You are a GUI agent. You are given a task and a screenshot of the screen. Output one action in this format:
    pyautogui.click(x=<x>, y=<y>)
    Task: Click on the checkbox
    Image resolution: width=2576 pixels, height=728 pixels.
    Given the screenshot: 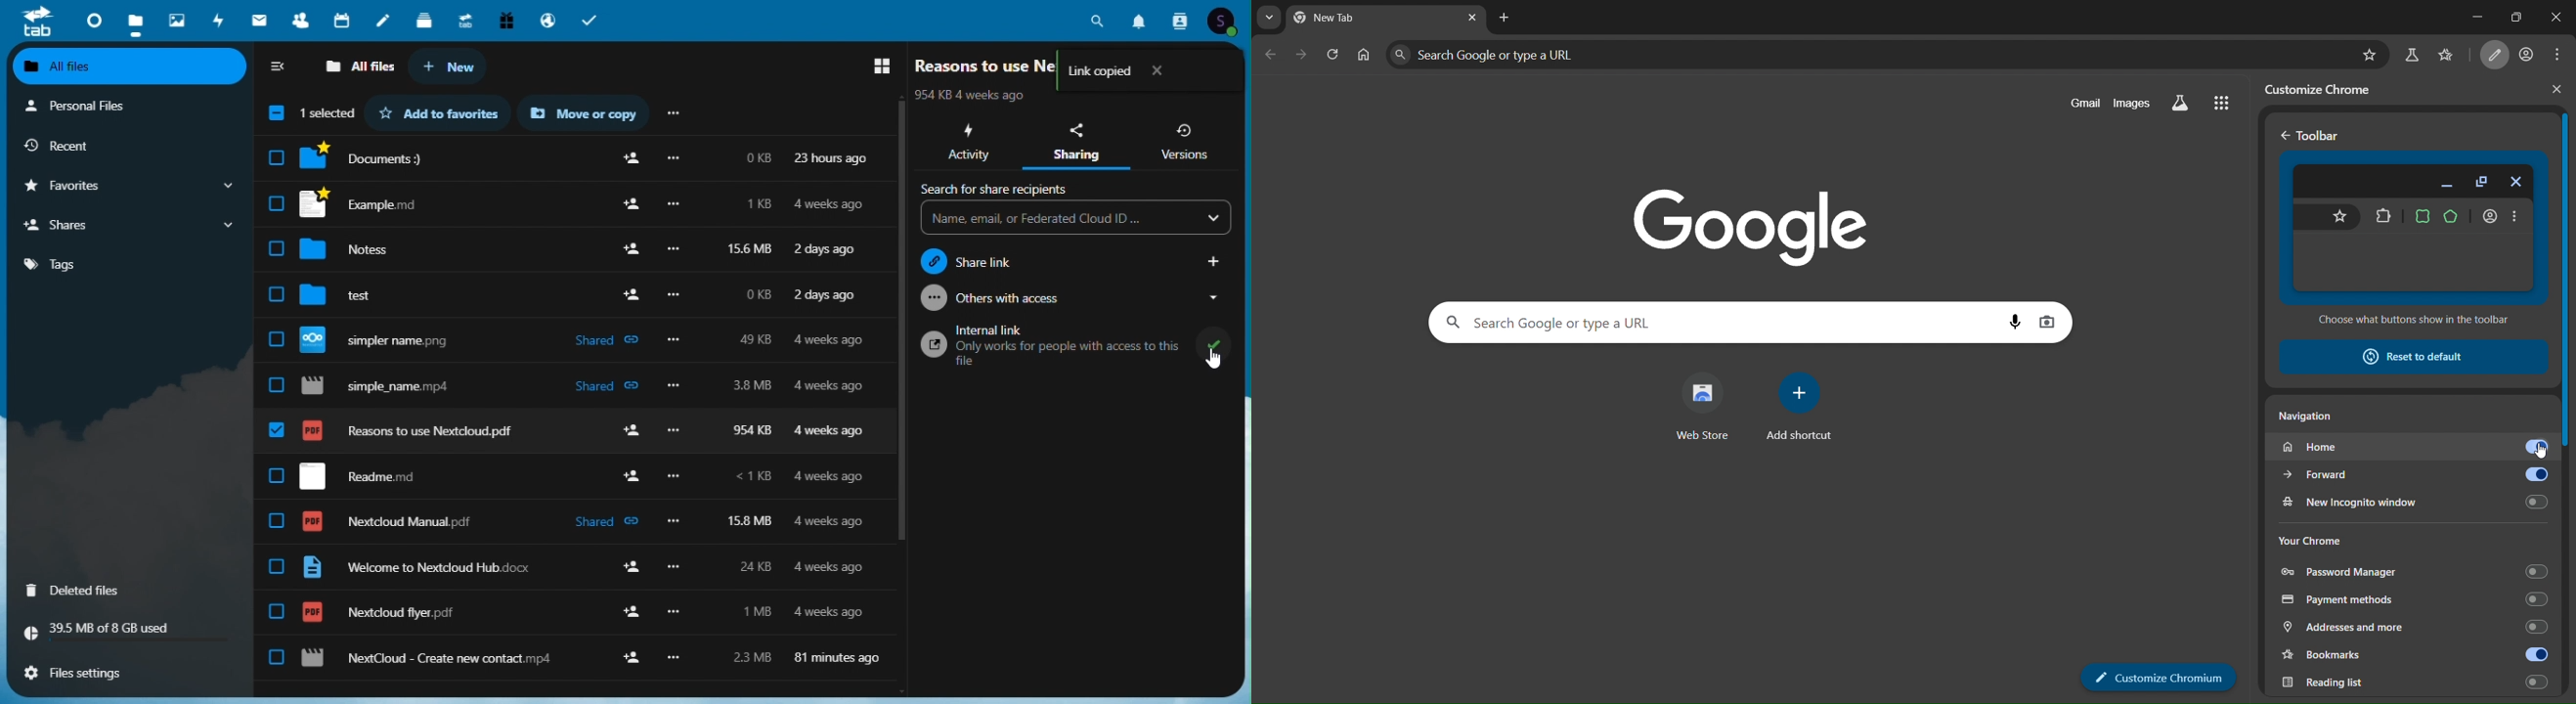 What is the action you would take?
    pyautogui.click(x=278, y=477)
    